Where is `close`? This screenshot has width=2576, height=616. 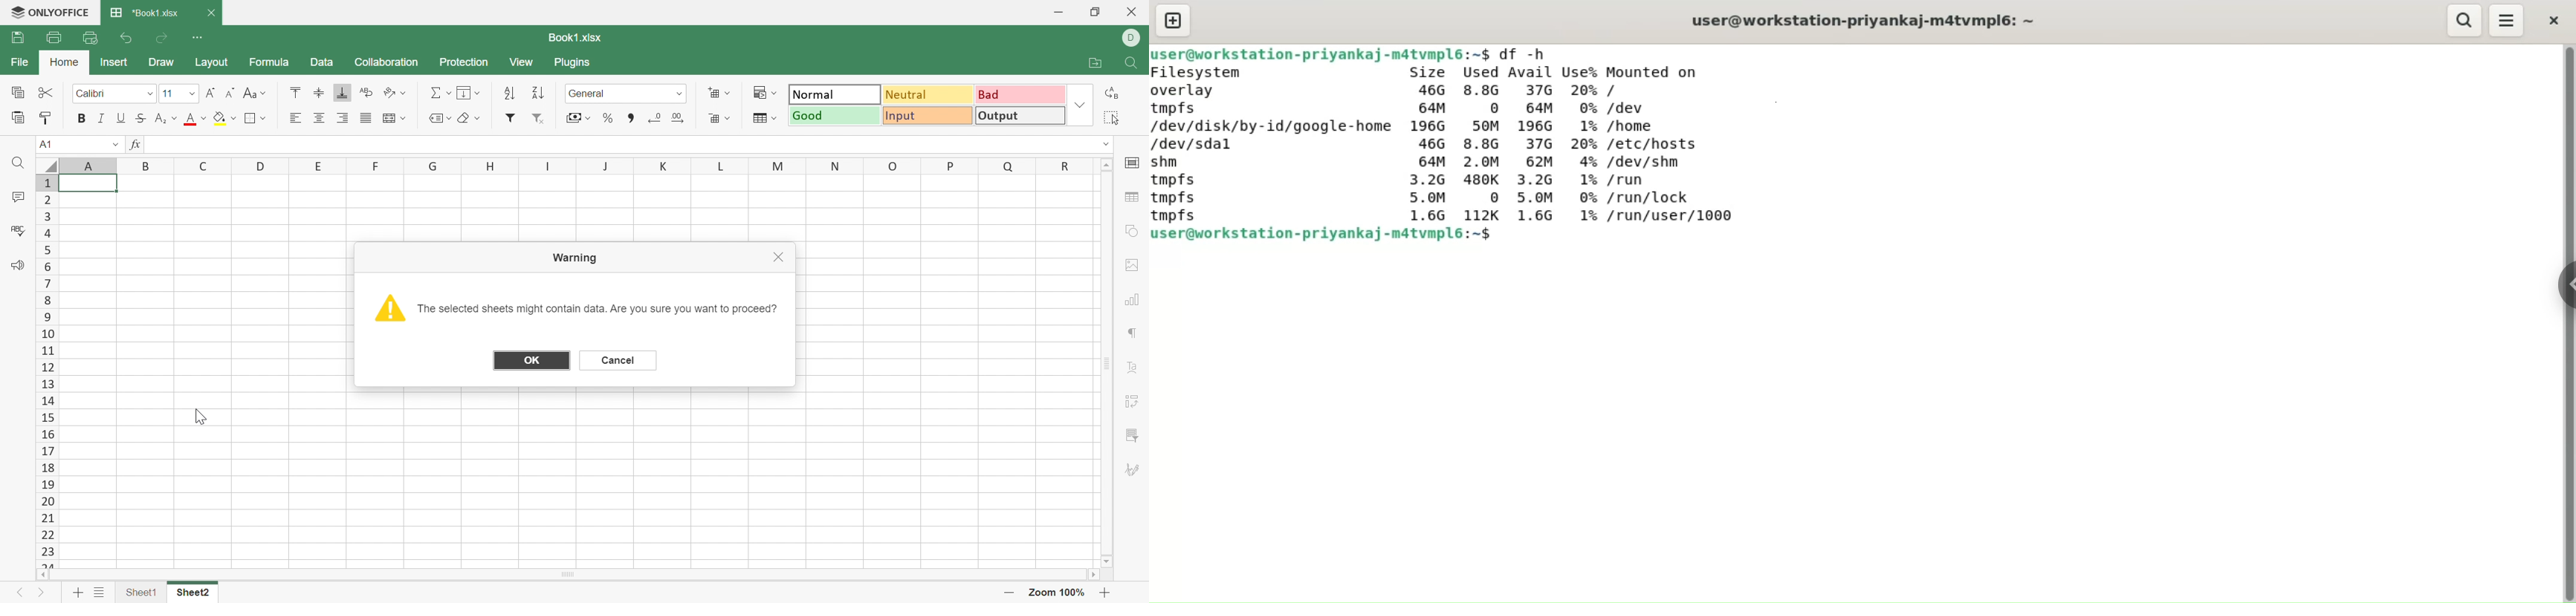 close is located at coordinates (2551, 19).